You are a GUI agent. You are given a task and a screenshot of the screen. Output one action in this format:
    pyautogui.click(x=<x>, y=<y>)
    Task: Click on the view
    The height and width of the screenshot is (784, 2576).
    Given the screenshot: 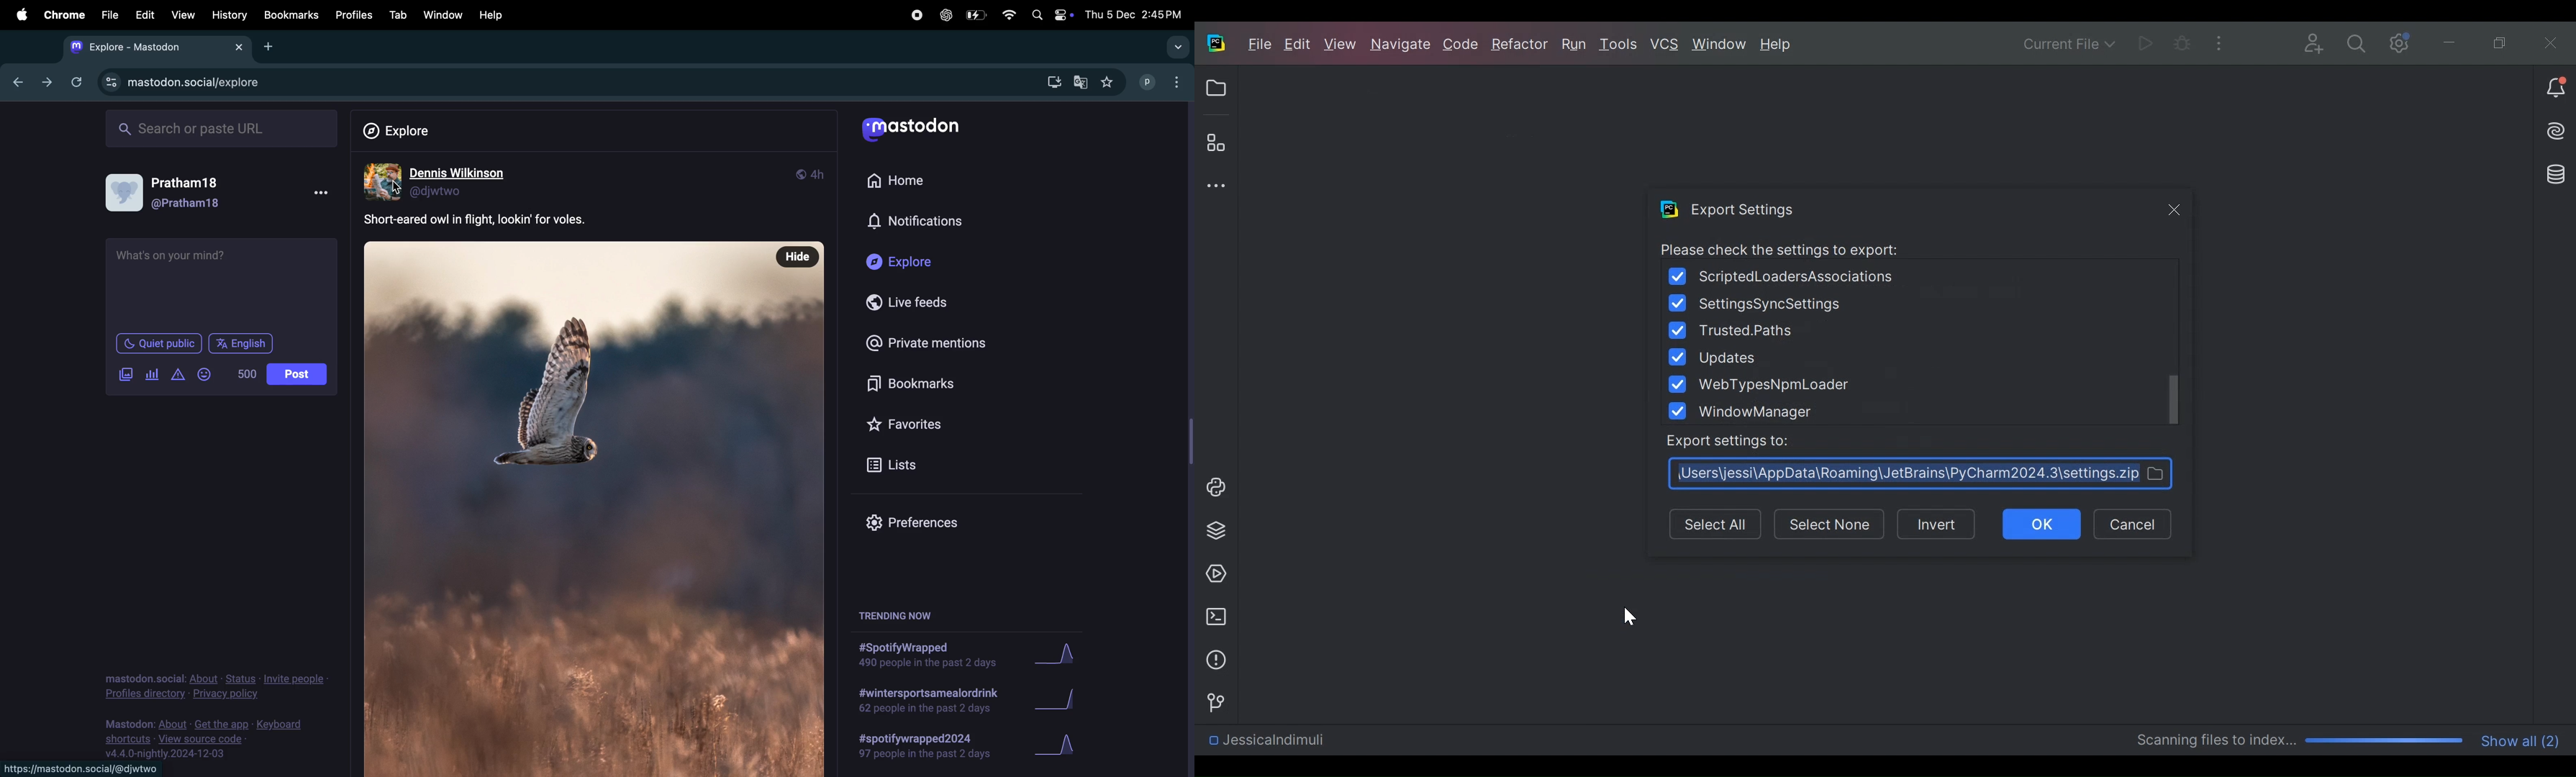 What is the action you would take?
    pyautogui.click(x=184, y=15)
    